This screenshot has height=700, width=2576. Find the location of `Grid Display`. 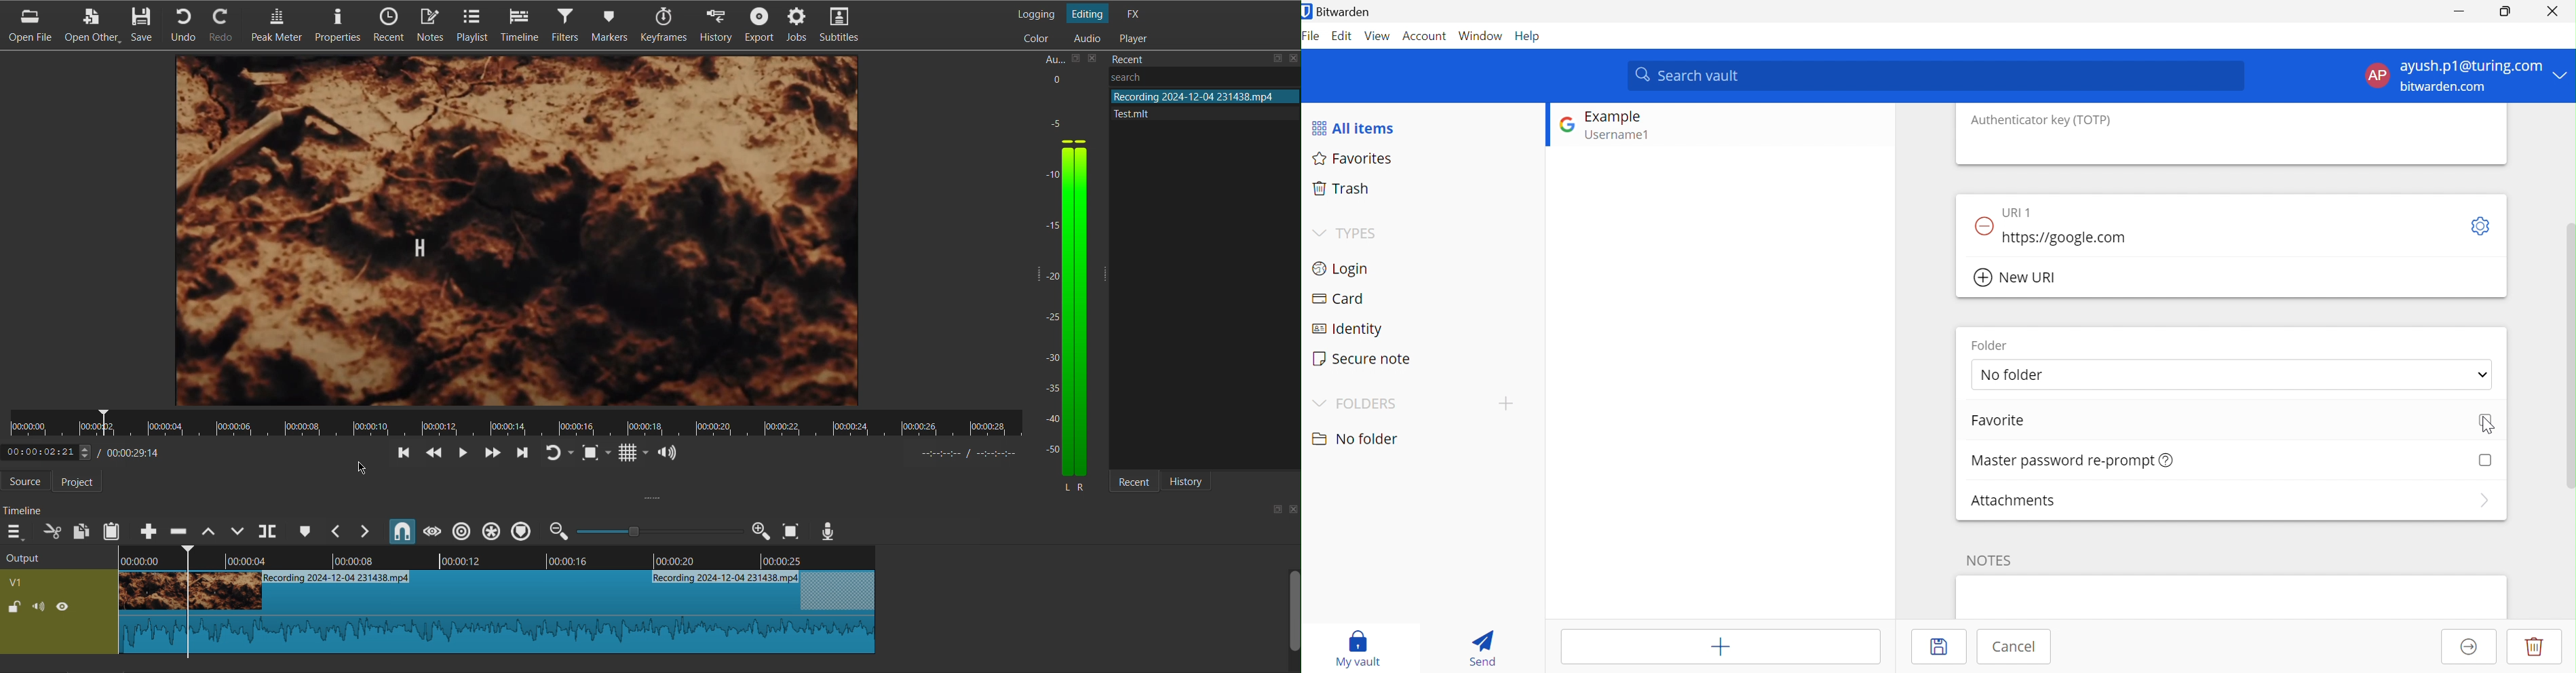

Grid Display is located at coordinates (634, 454).